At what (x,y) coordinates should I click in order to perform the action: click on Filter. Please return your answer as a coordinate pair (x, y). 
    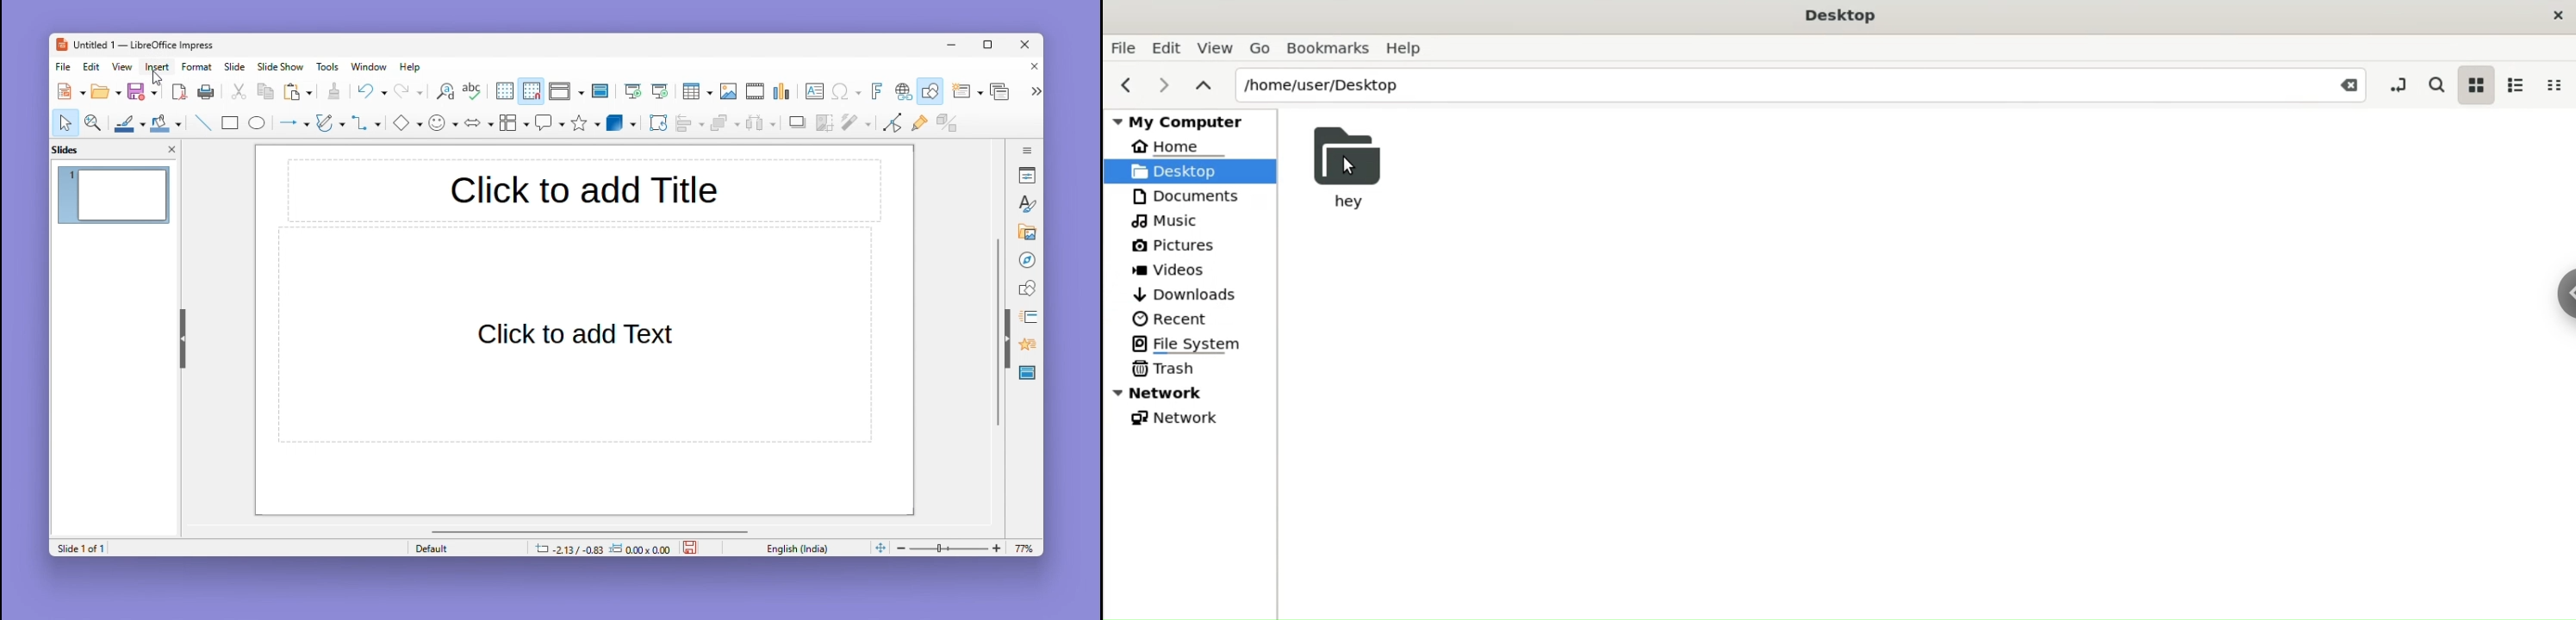
    Looking at the image, I should click on (855, 127).